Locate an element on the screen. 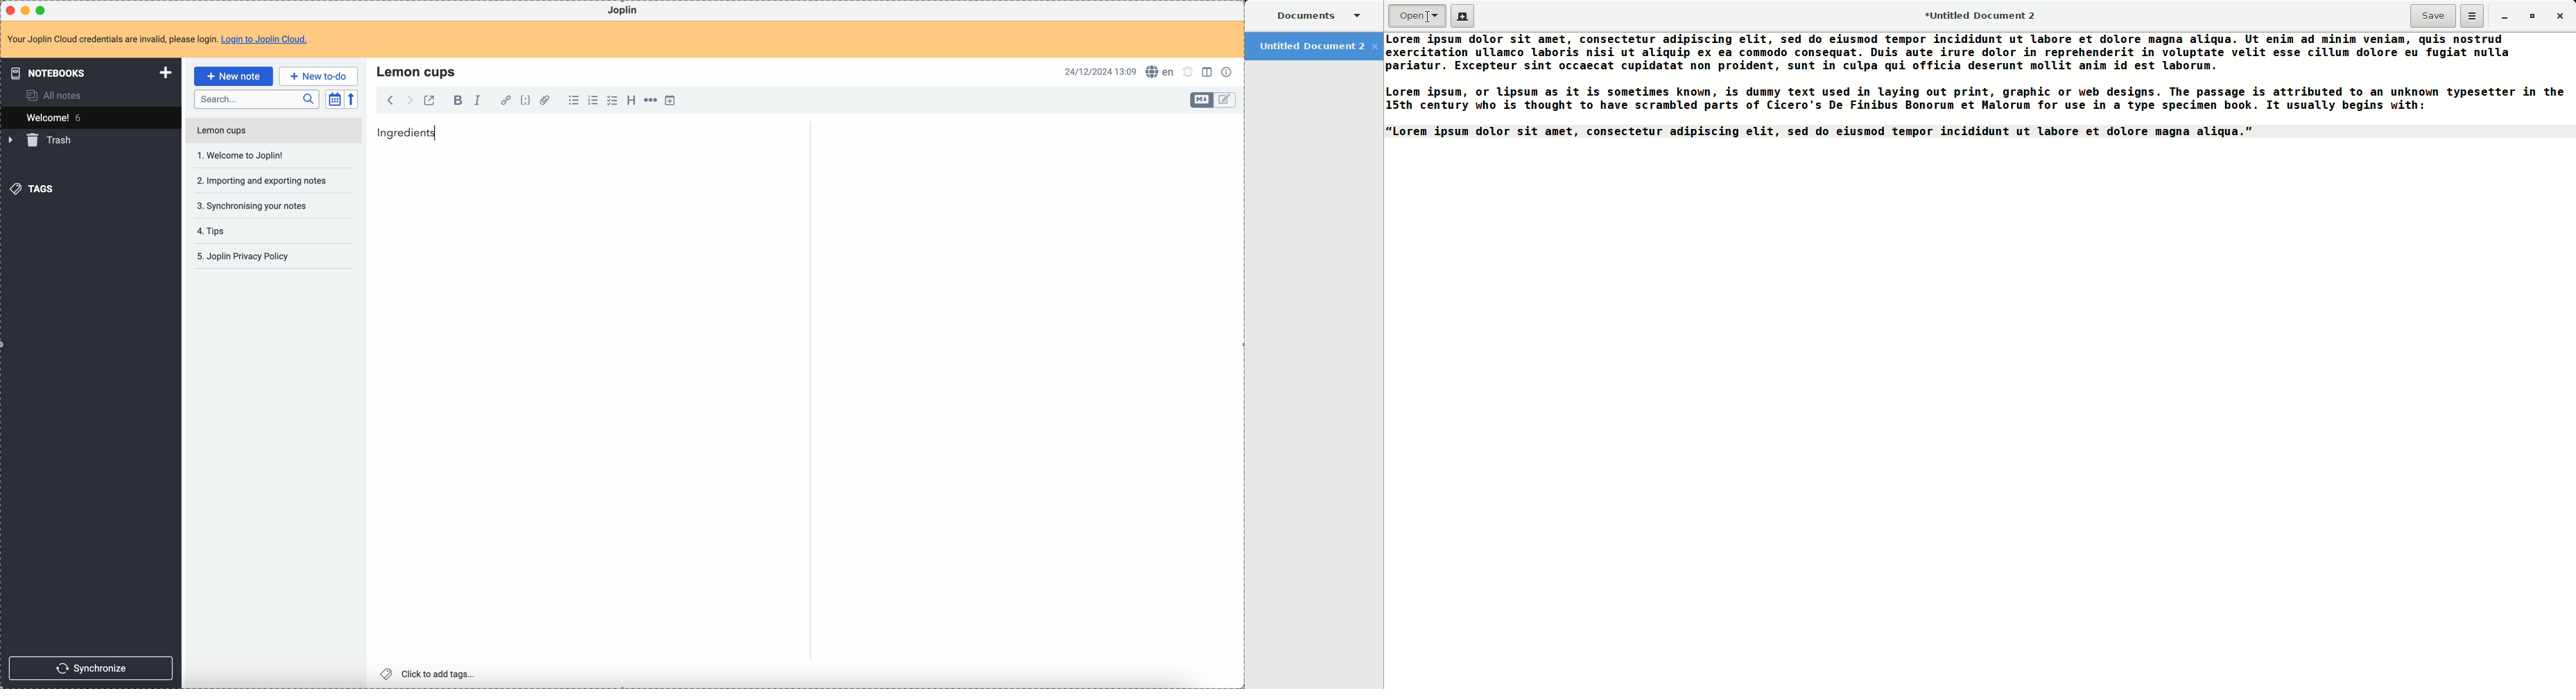  tips is located at coordinates (213, 232).